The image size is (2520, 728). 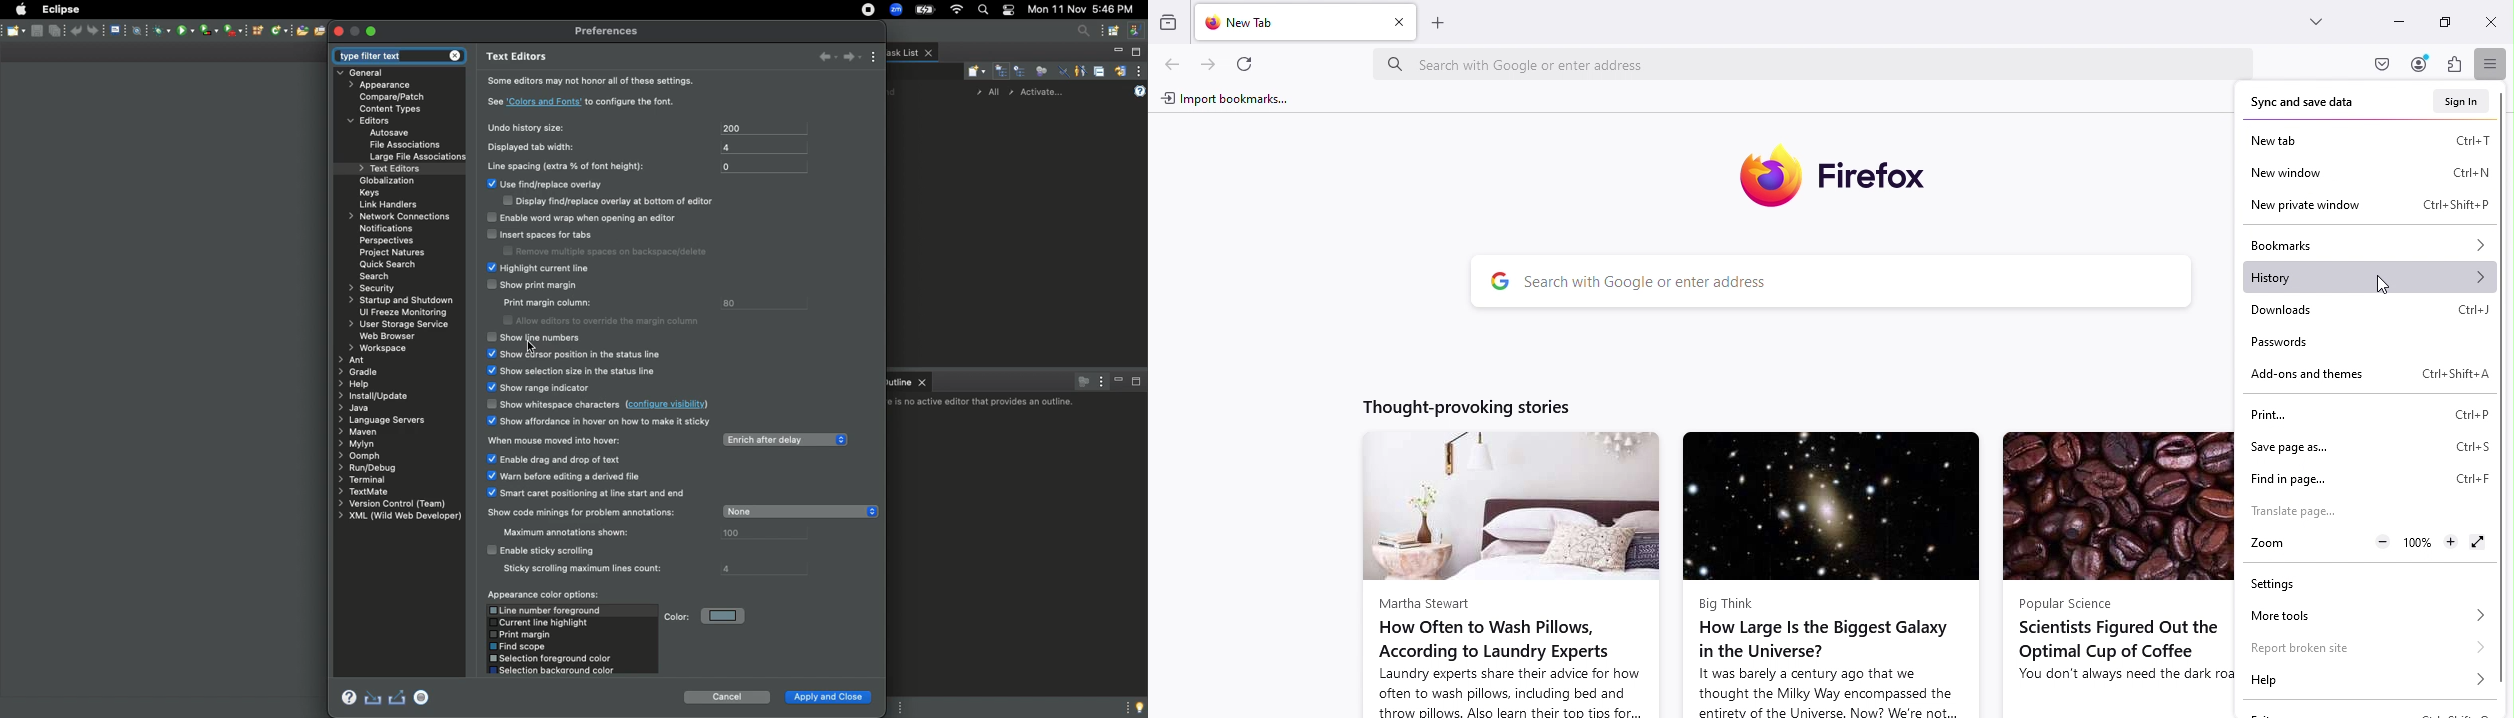 What do you see at coordinates (763, 566) in the screenshot?
I see `4` at bounding box center [763, 566].